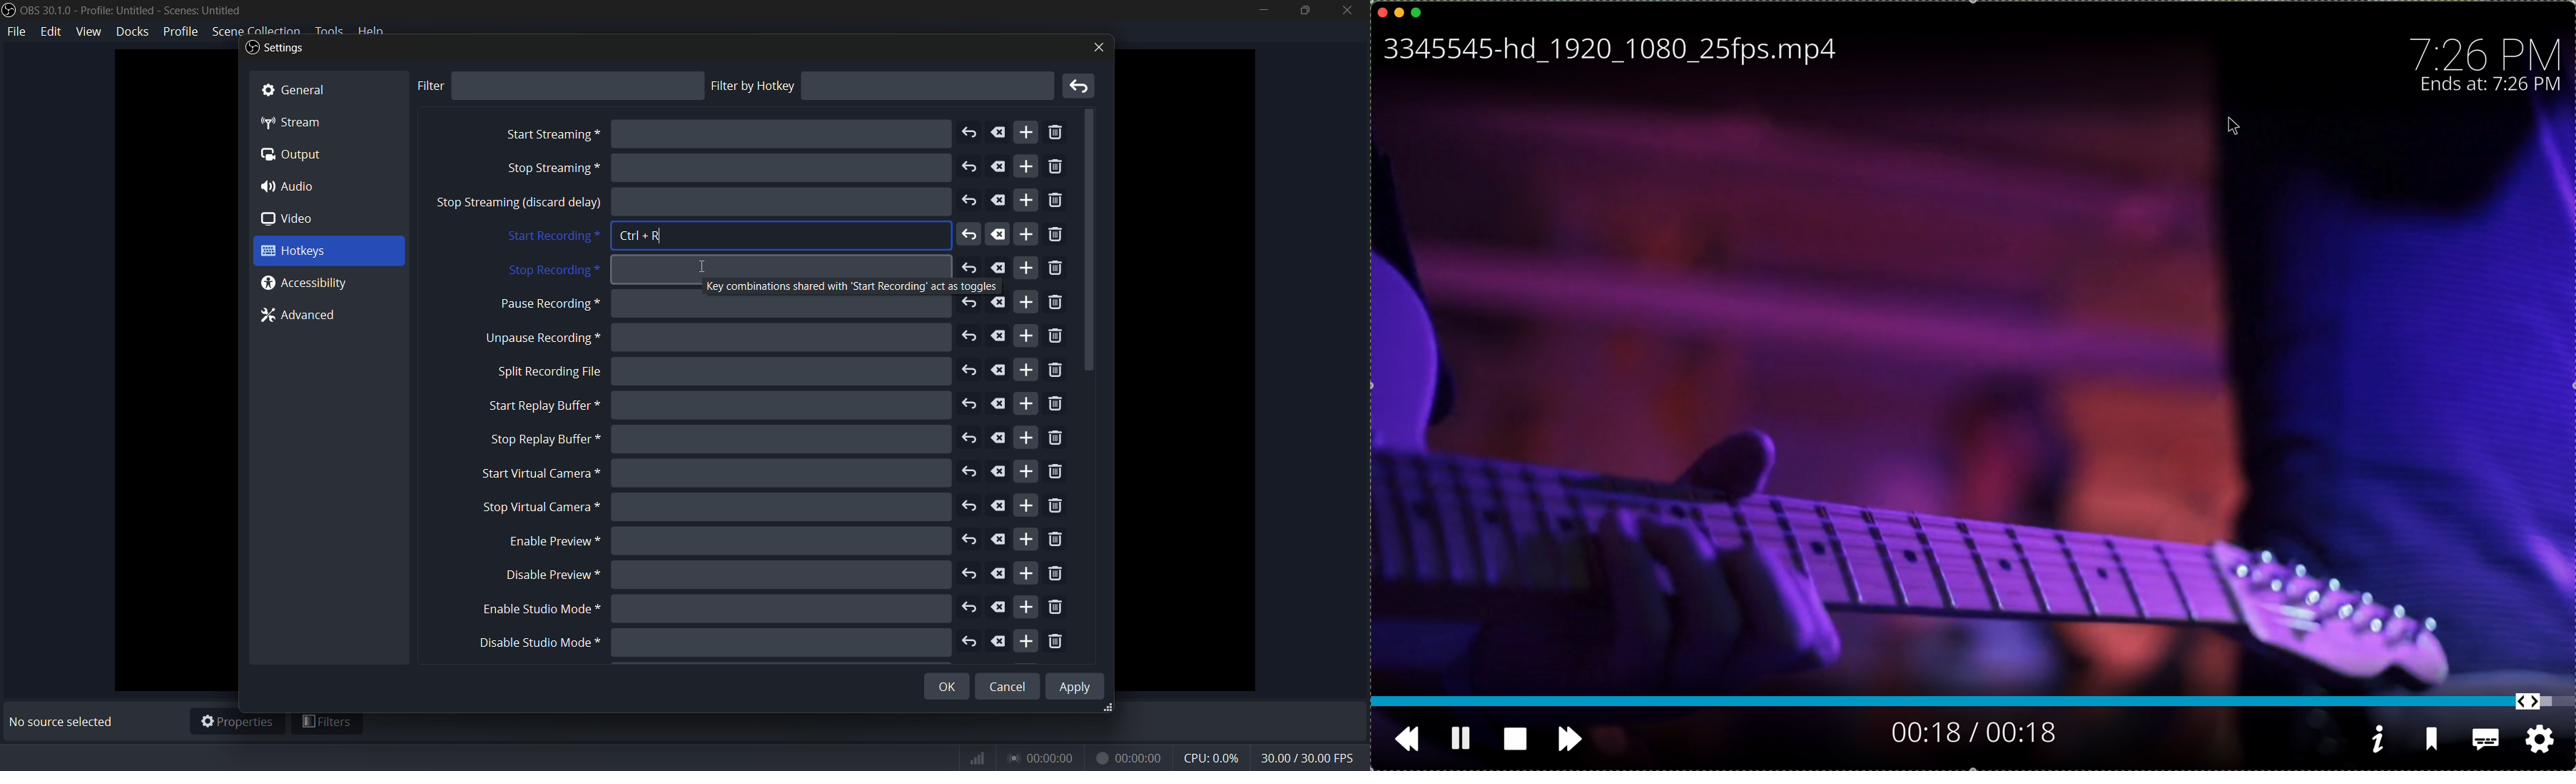 The width and height of the screenshot is (2576, 784). What do you see at coordinates (519, 204) in the screenshot?
I see `stop sreaming` at bounding box center [519, 204].